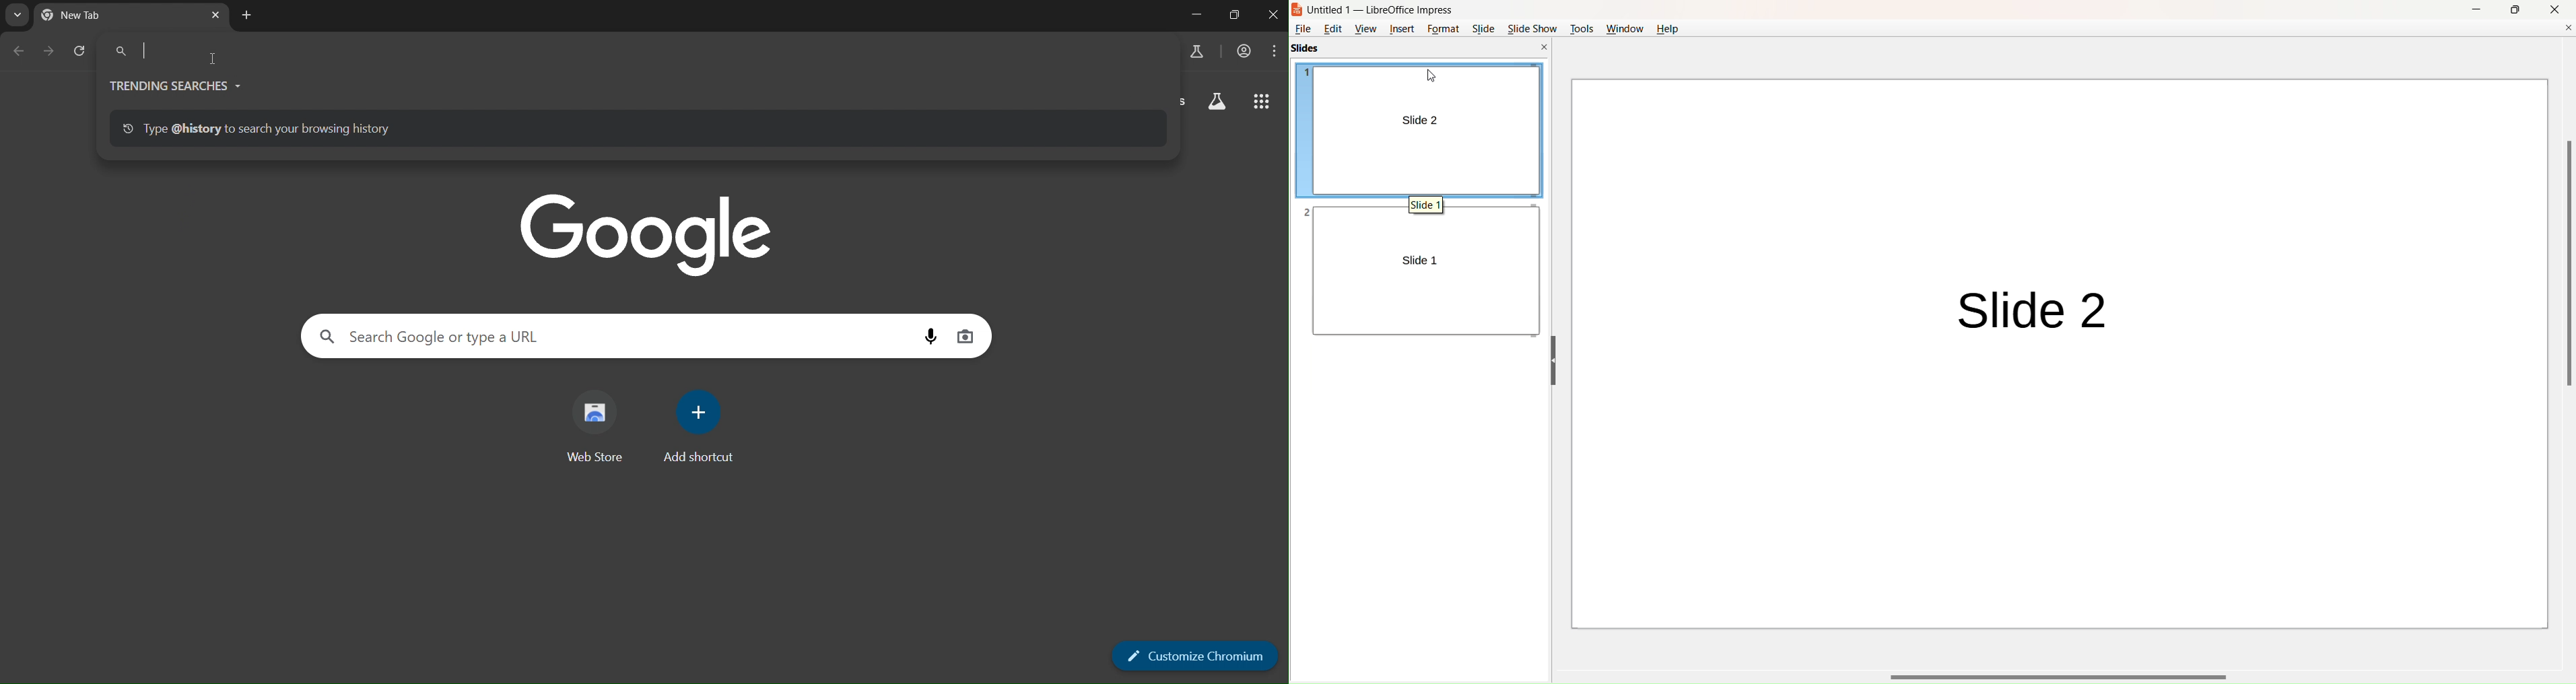 The height and width of the screenshot is (700, 2576). What do you see at coordinates (932, 336) in the screenshot?
I see `voice search` at bounding box center [932, 336].